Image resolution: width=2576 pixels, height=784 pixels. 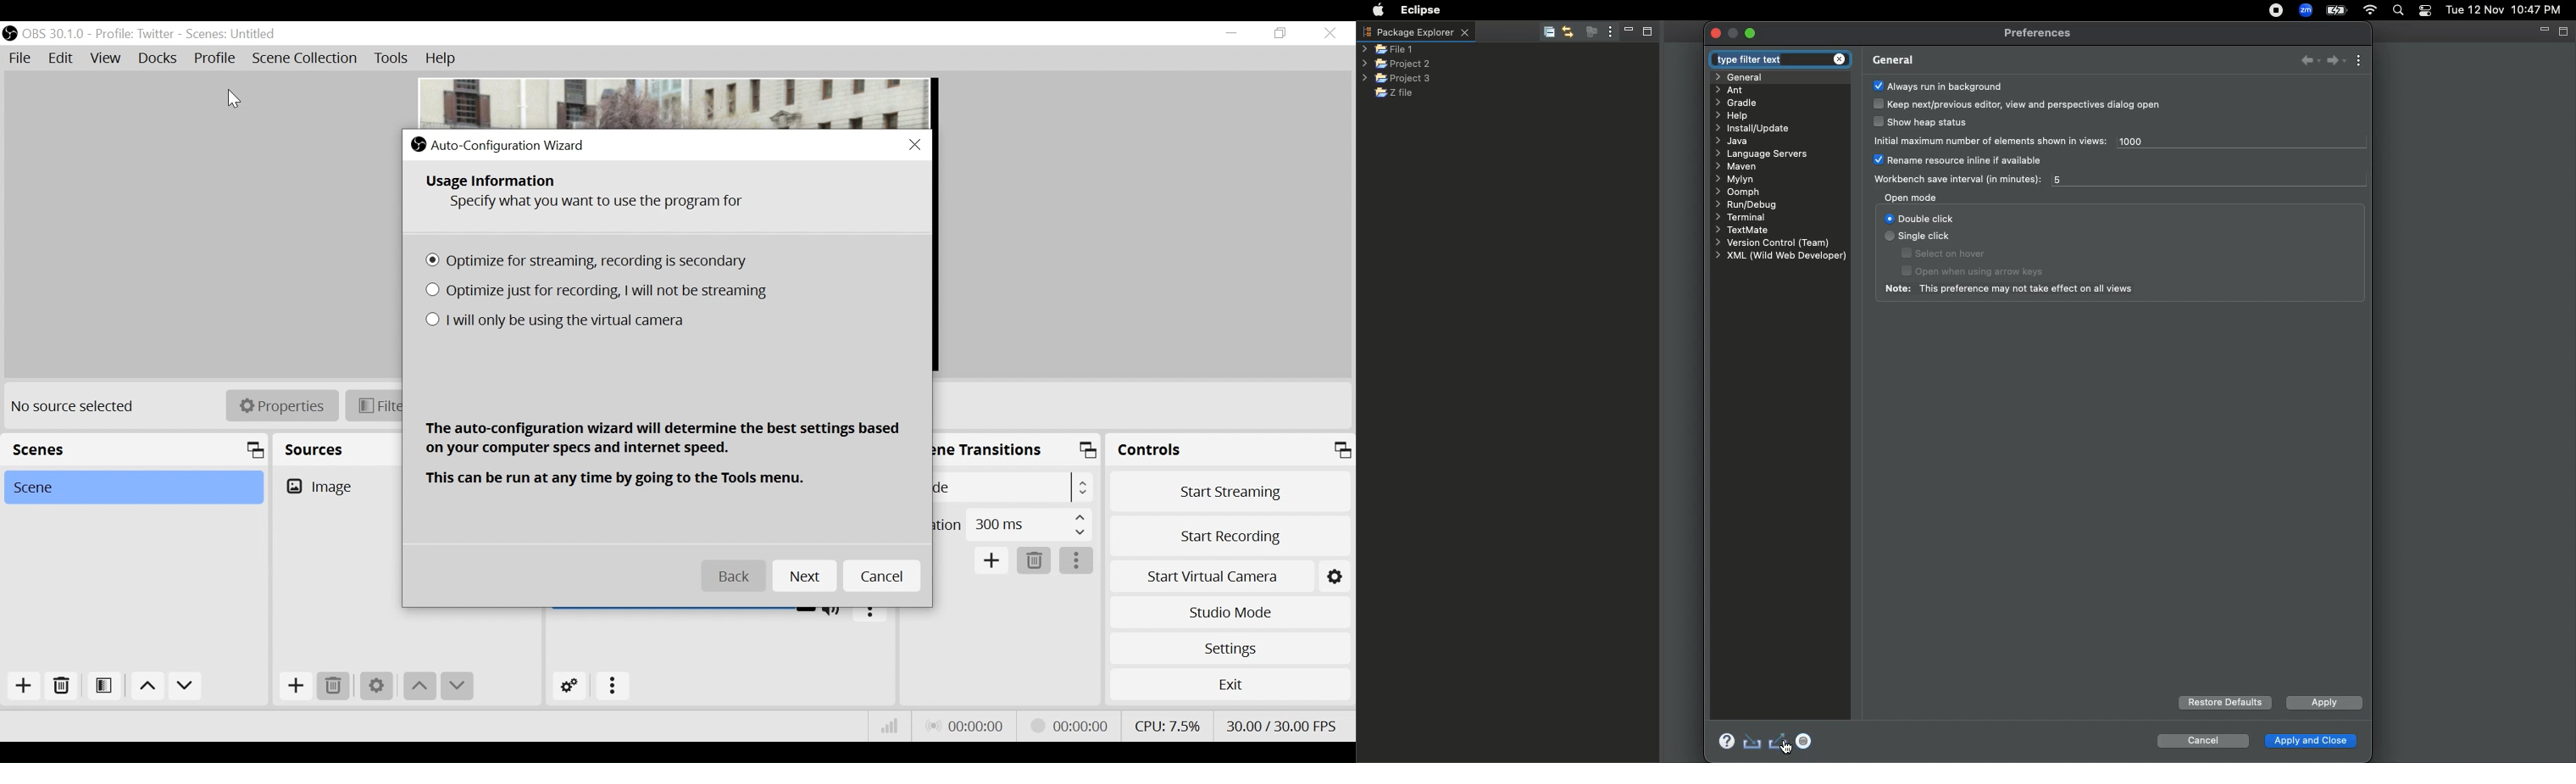 What do you see at coordinates (135, 34) in the screenshot?
I see `Profile` at bounding box center [135, 34].